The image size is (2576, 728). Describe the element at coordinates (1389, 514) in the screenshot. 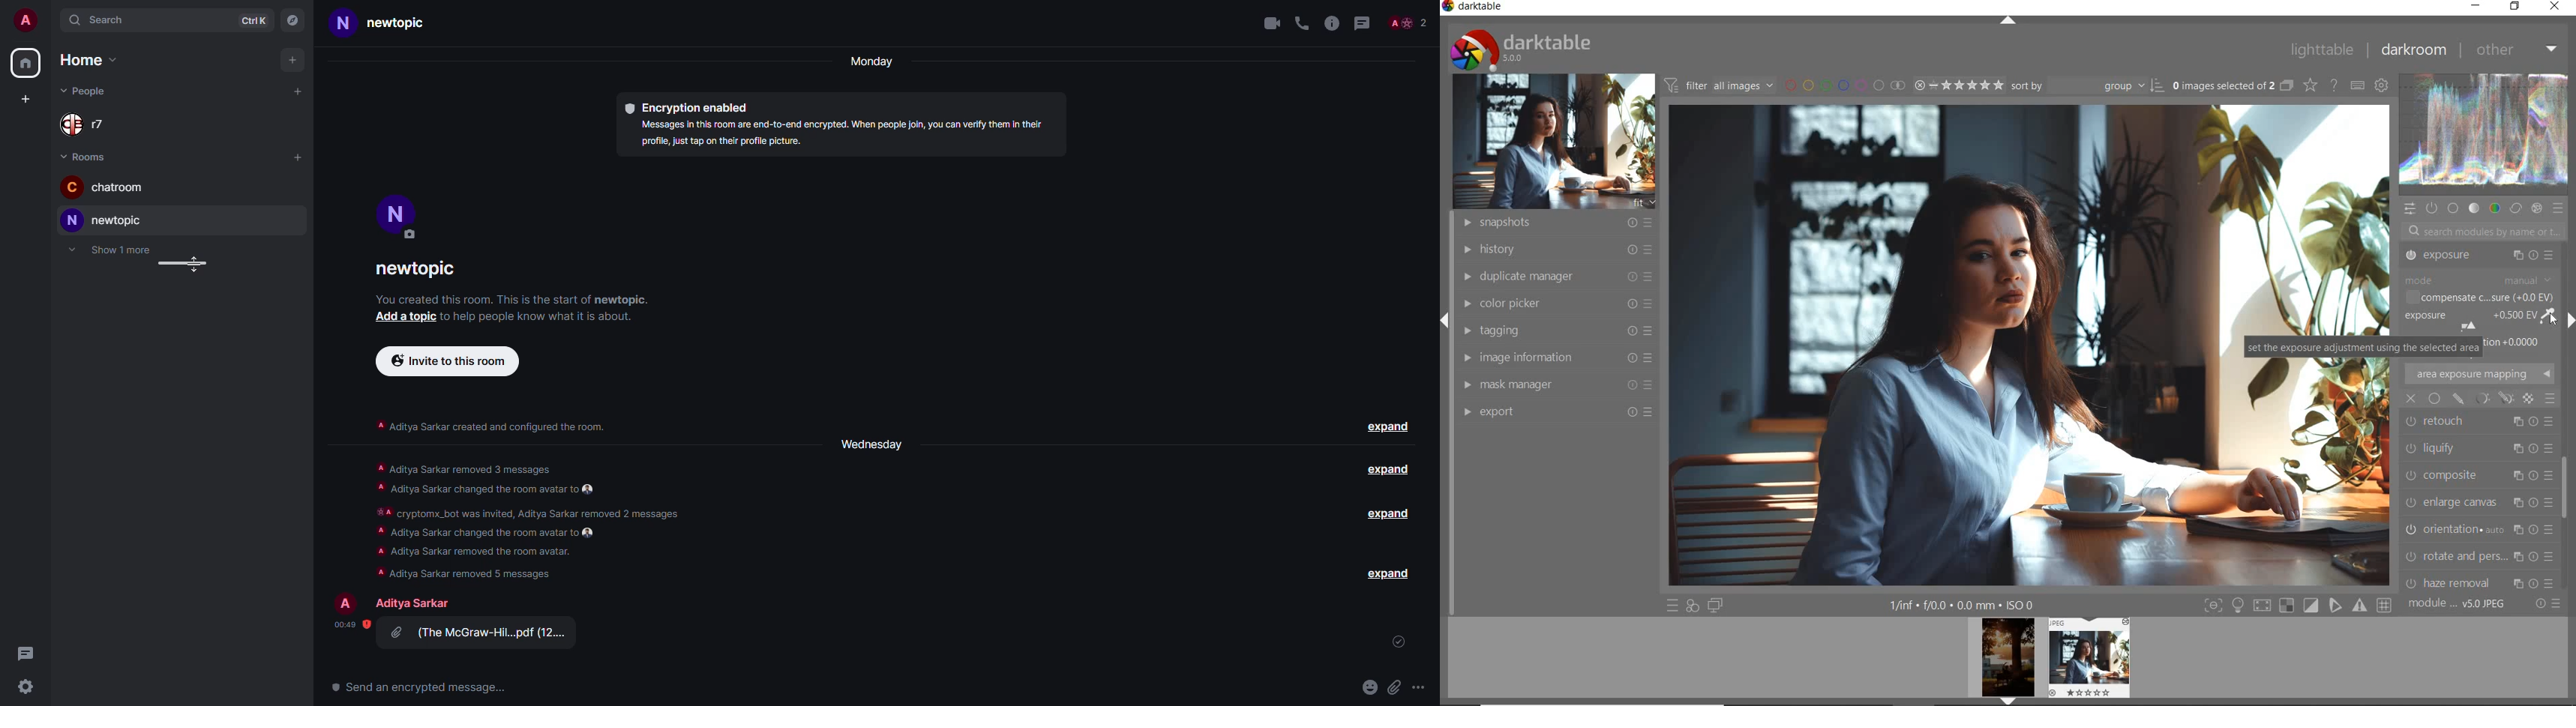

I see `expand` at that location.